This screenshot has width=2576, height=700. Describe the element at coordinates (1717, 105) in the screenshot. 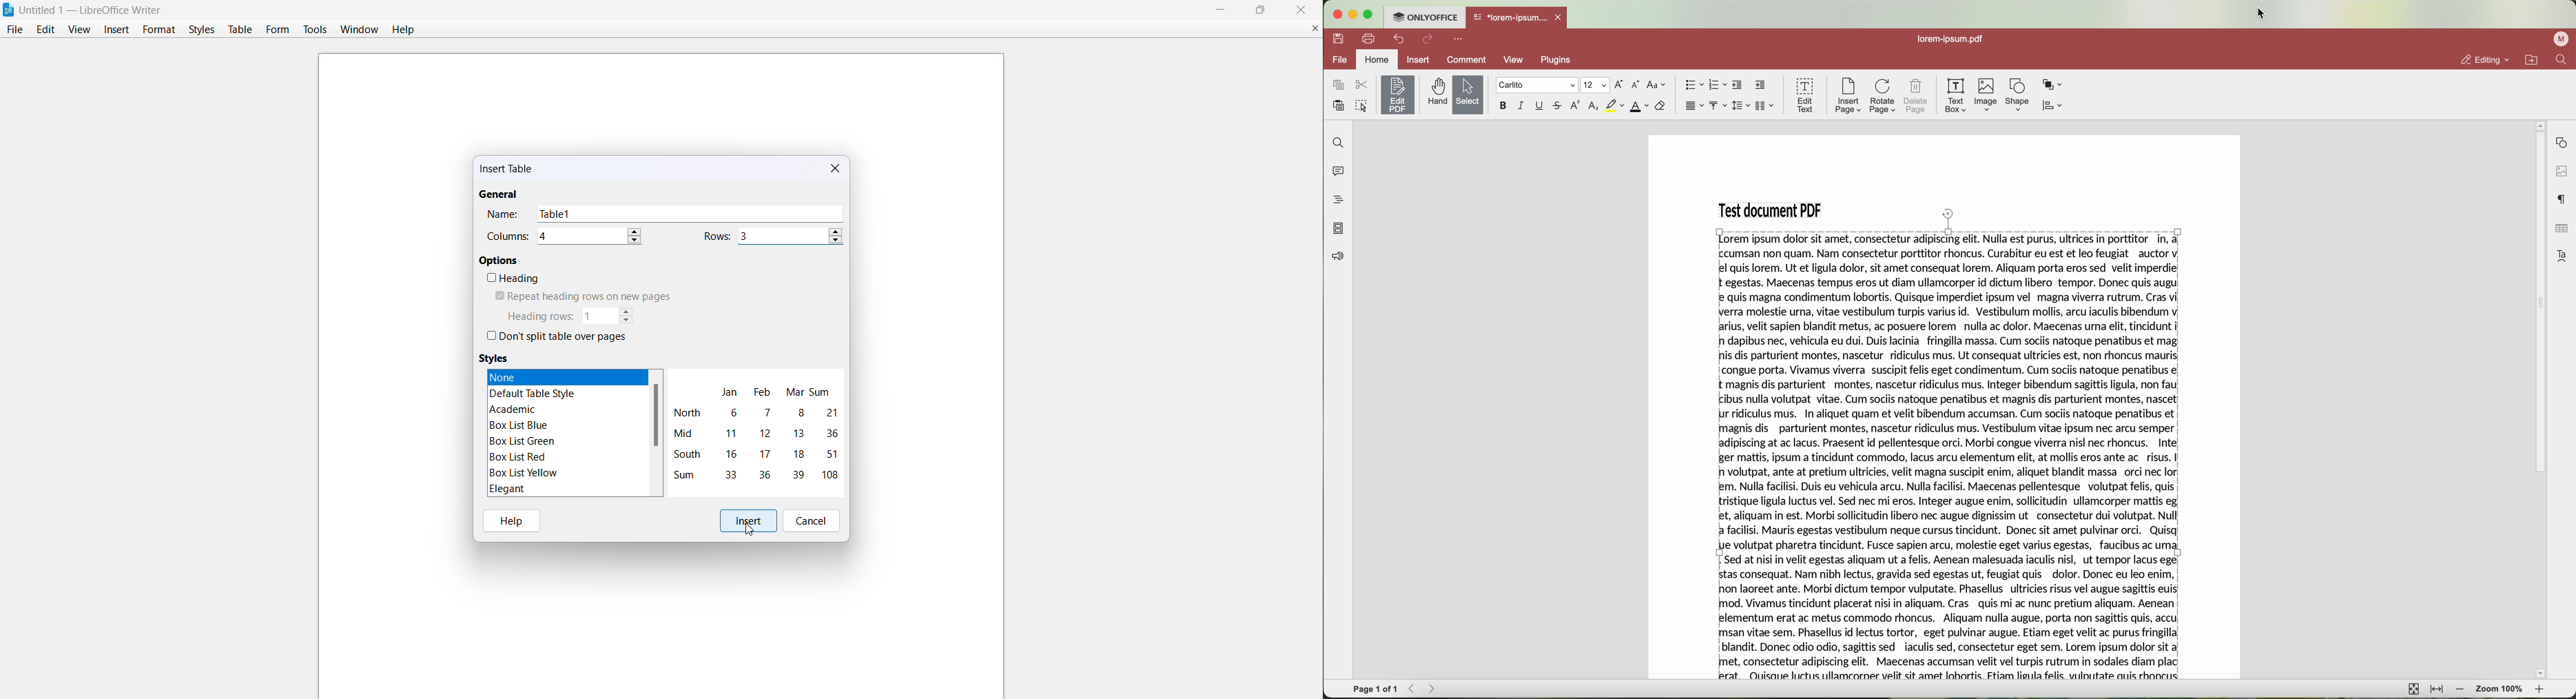

I see `vertical align` at that location.